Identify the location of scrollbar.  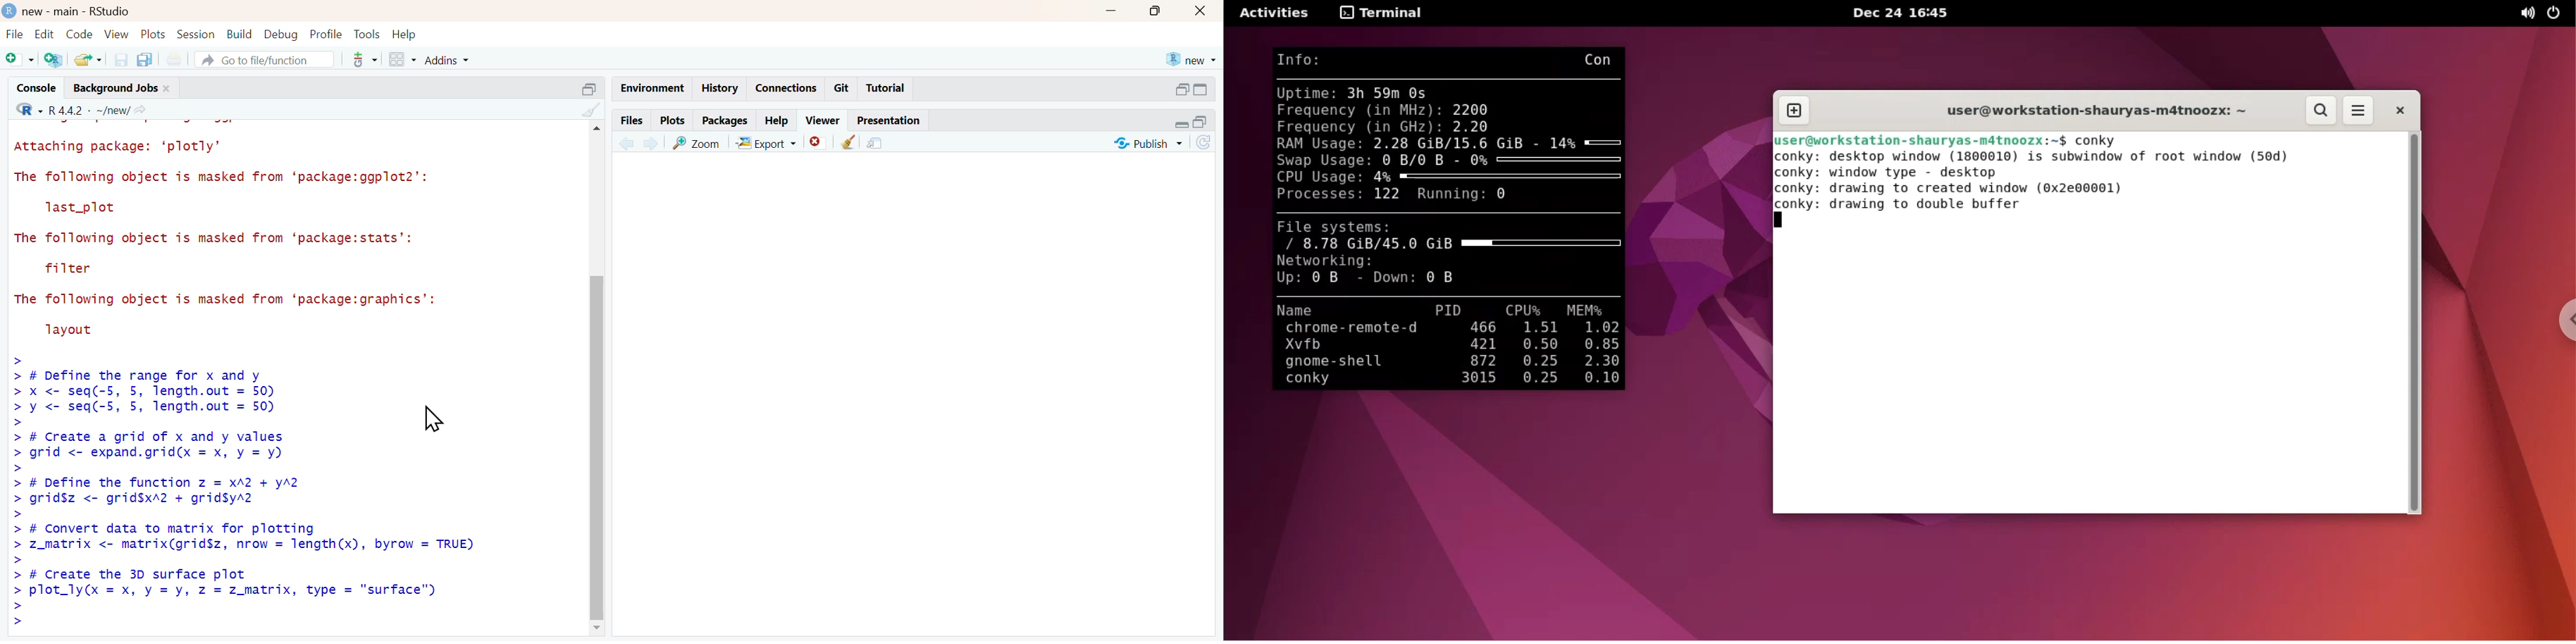
(600, 382).